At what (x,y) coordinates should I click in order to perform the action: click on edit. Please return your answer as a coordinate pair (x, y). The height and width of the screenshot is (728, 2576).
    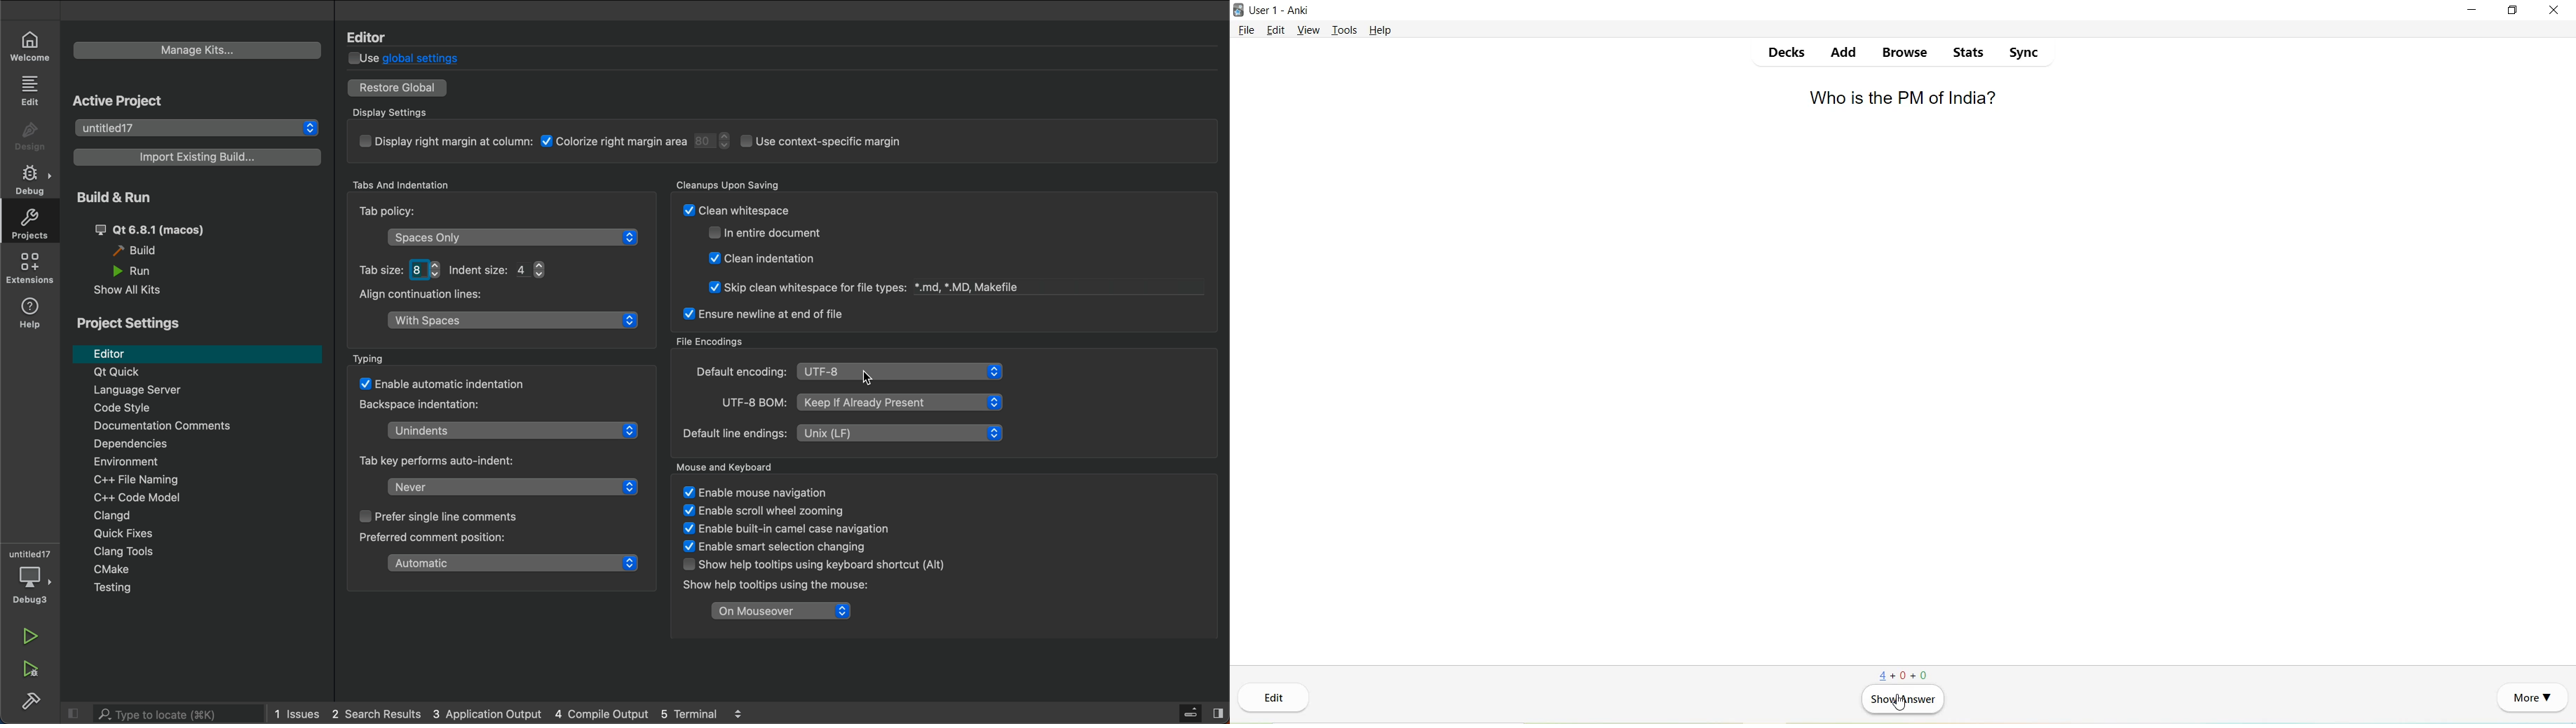
    Looking at the image, I should click on (31, 92).